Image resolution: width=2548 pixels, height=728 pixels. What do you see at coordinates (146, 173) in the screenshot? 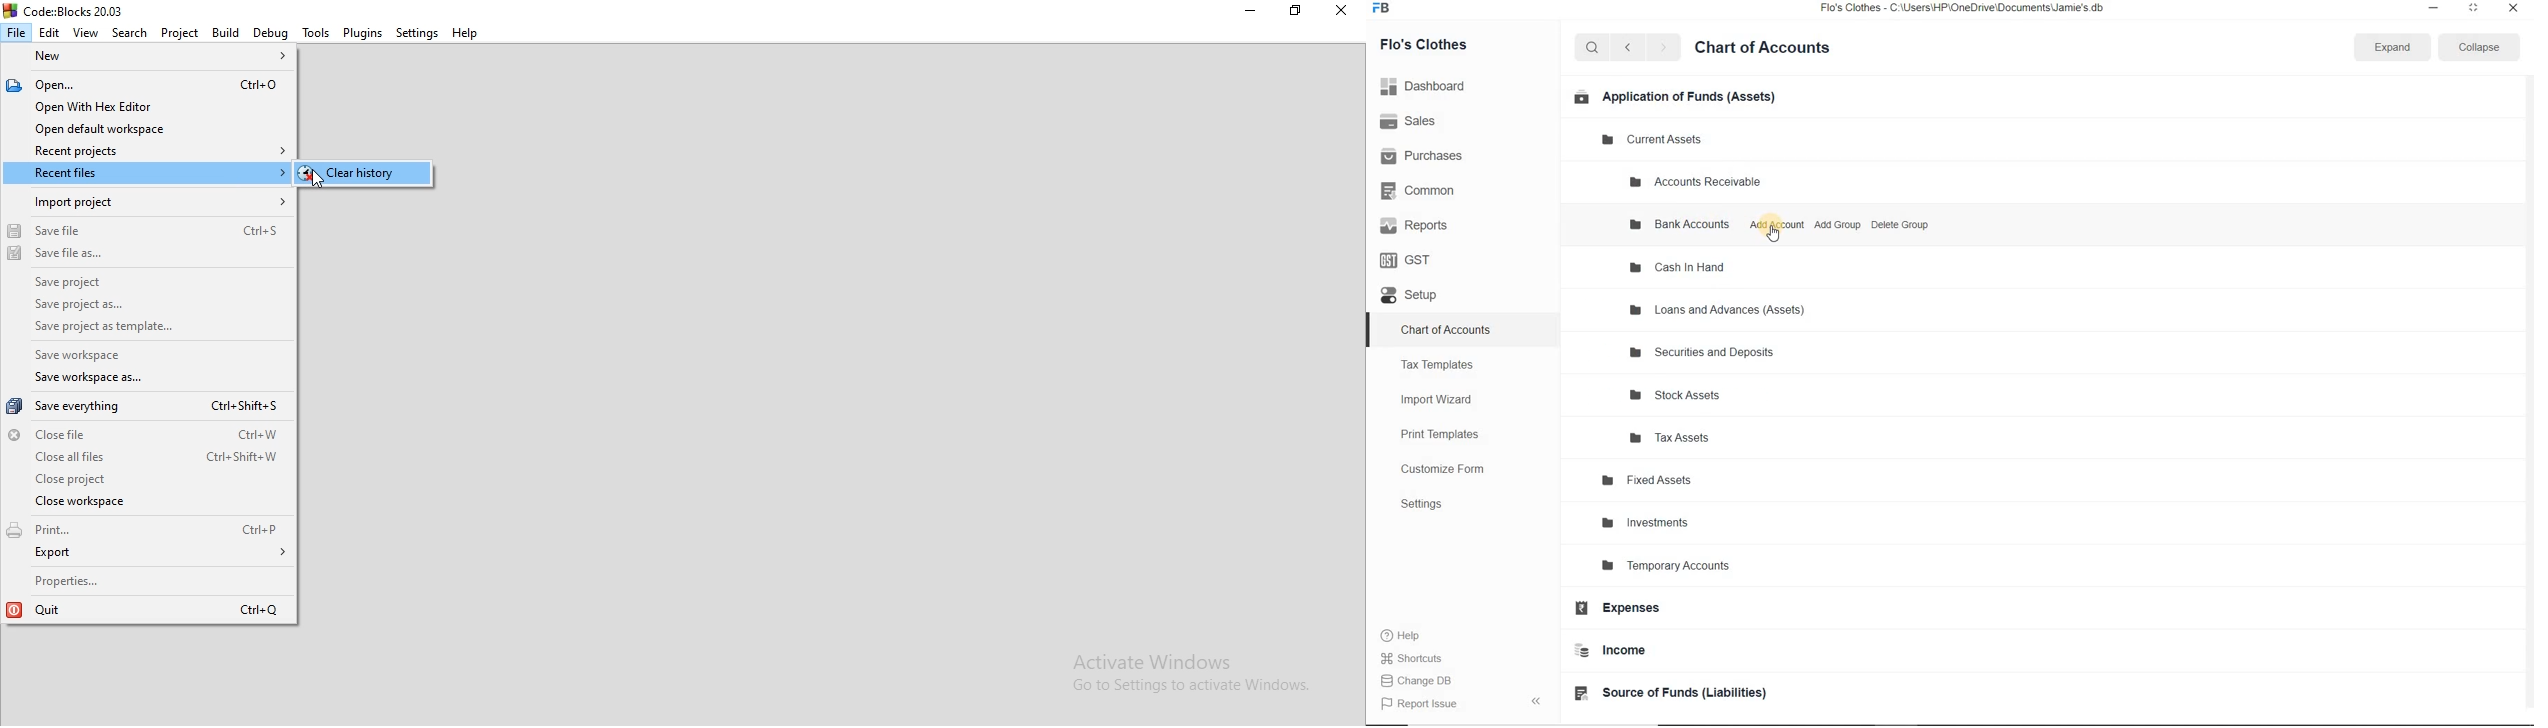
I see `Recent files` at bounding box center [146, 173].